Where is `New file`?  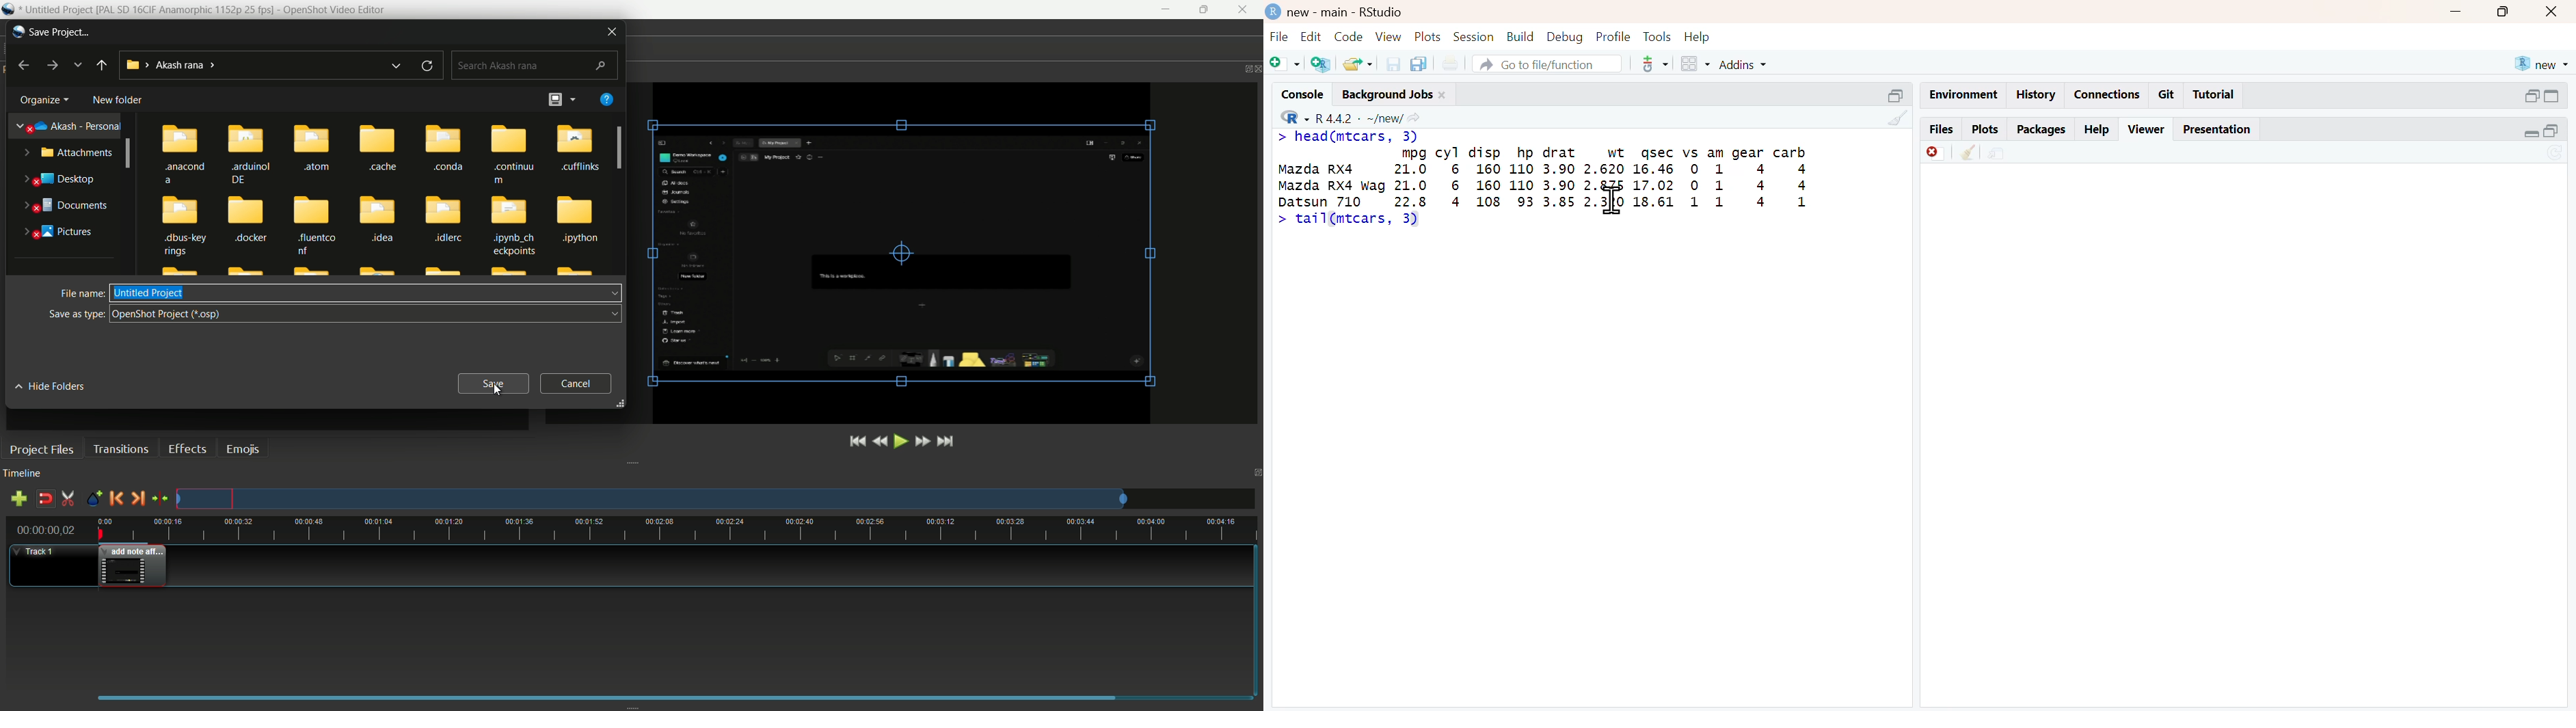 New file is located at coordinates (1281, 61).